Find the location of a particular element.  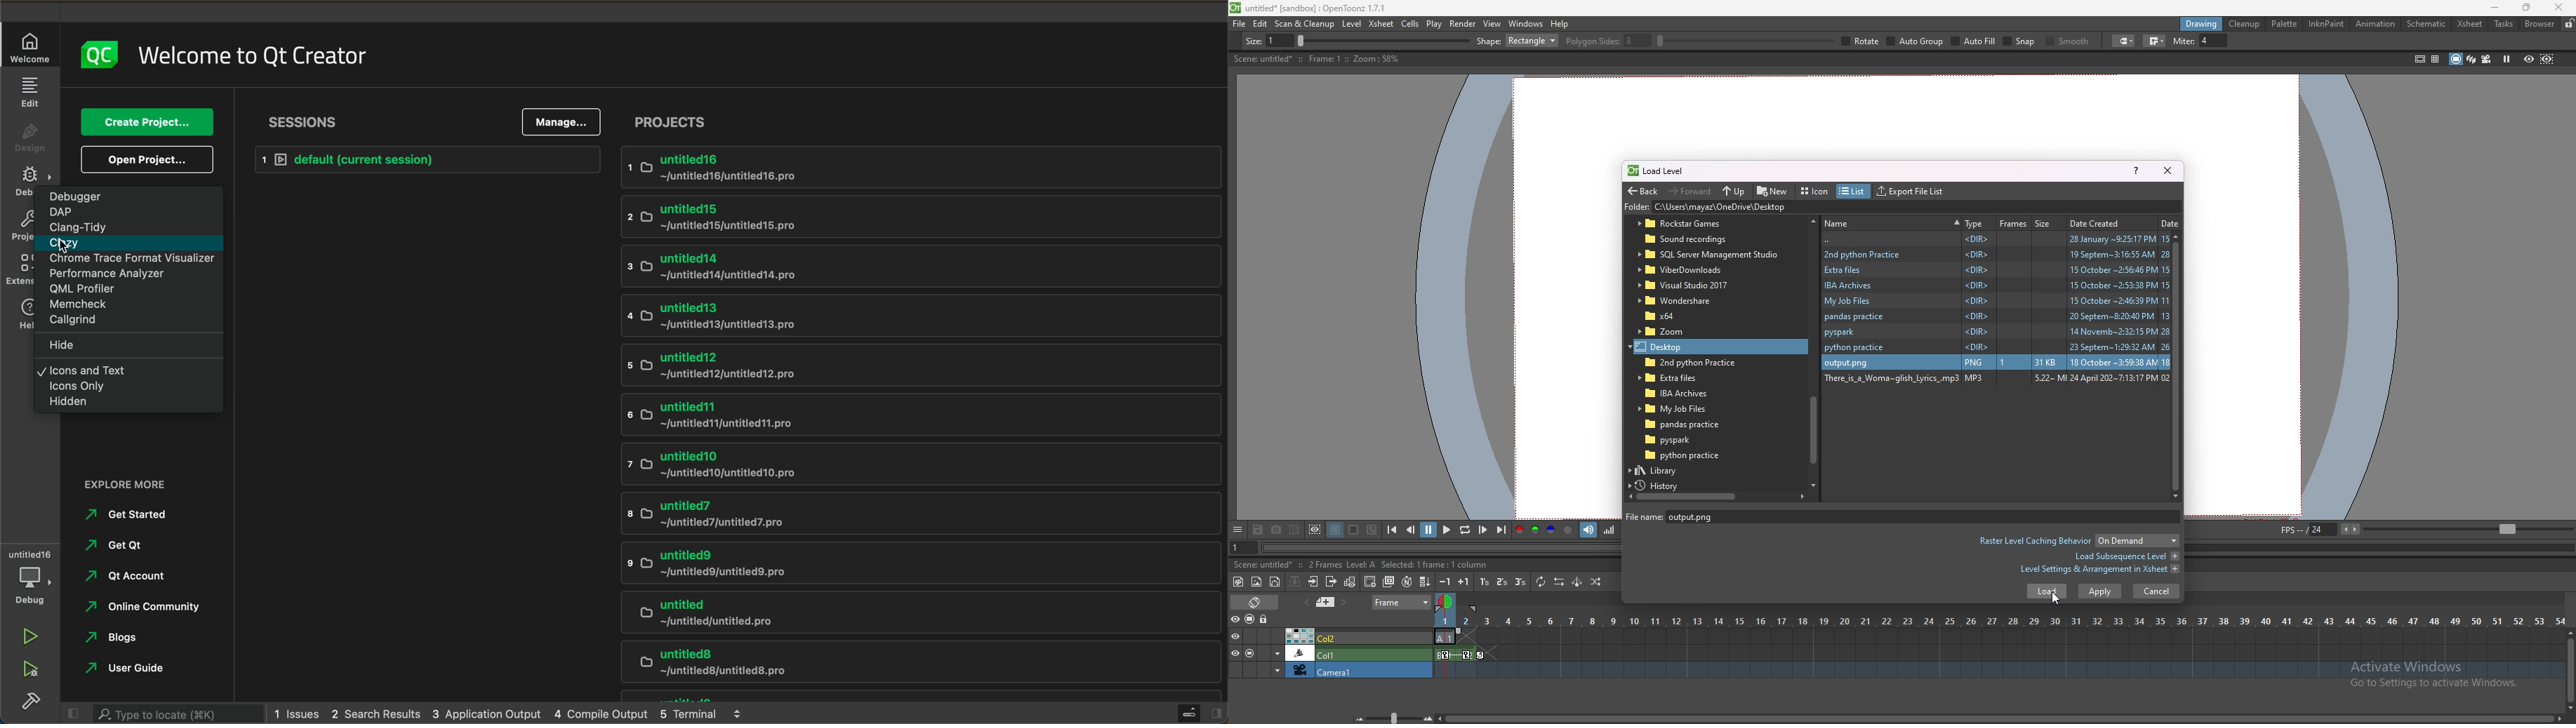

get started is located at coordinates (136, 518).